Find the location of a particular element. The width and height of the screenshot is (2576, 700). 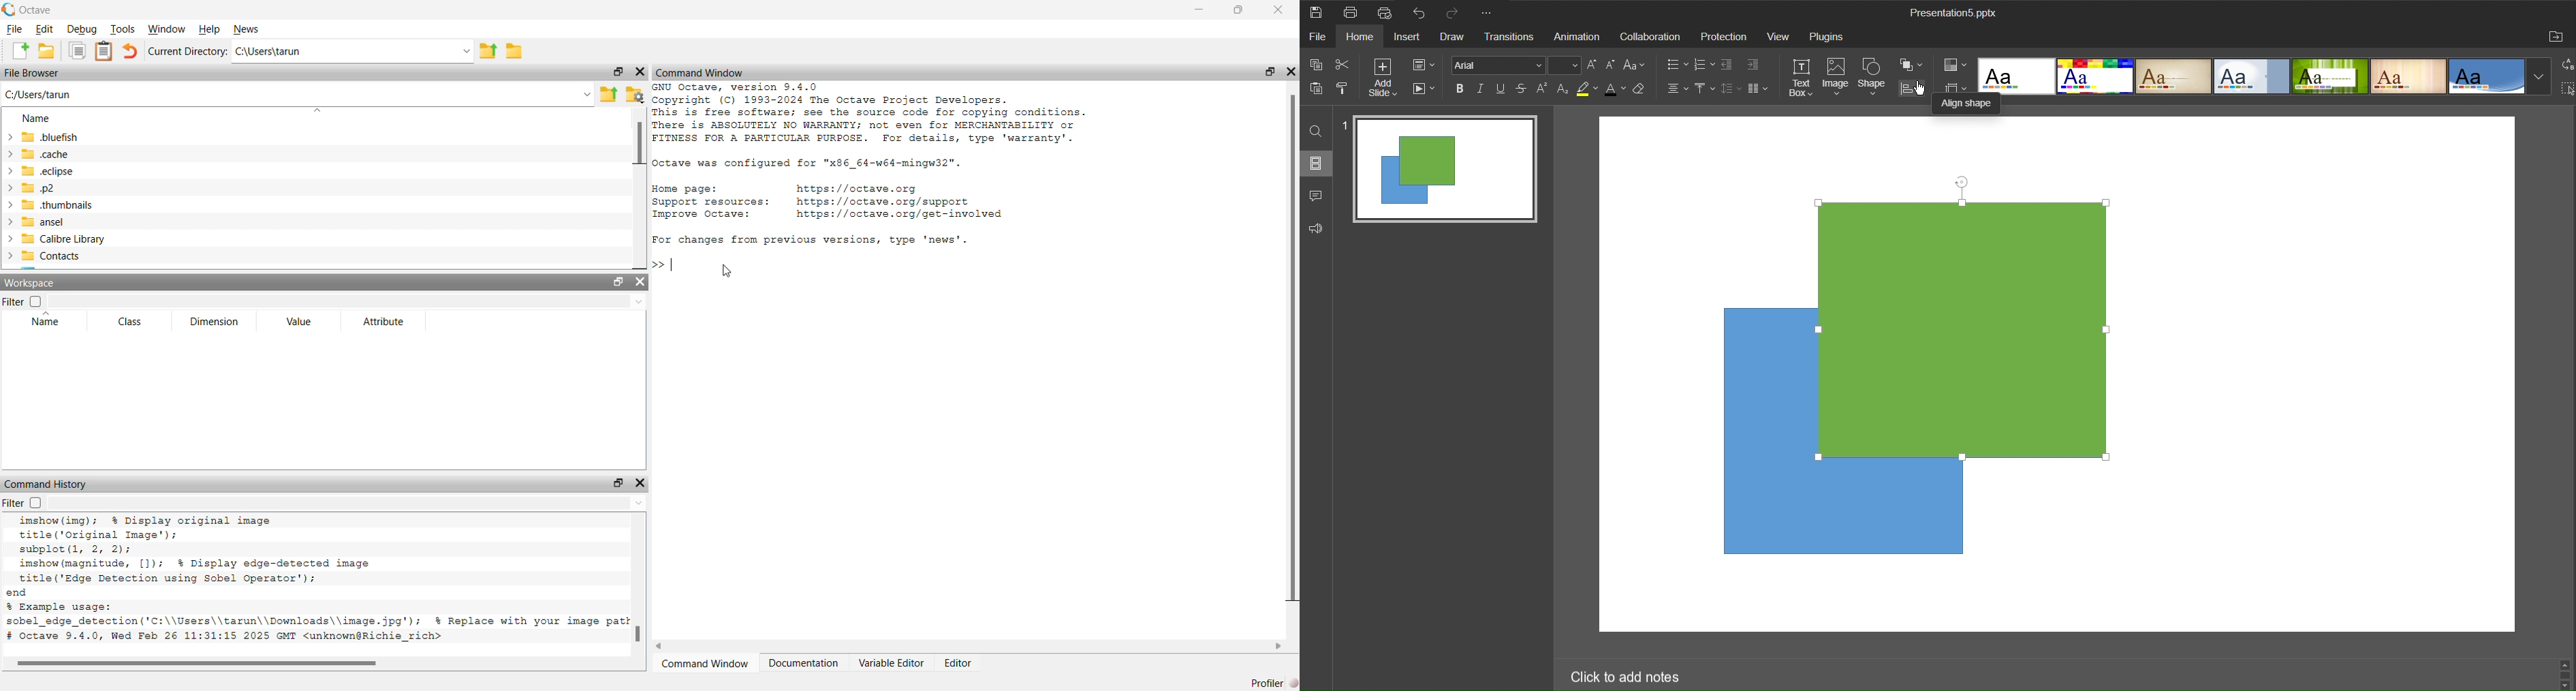

decrease Font Size is located at coordinates (1594, 66).